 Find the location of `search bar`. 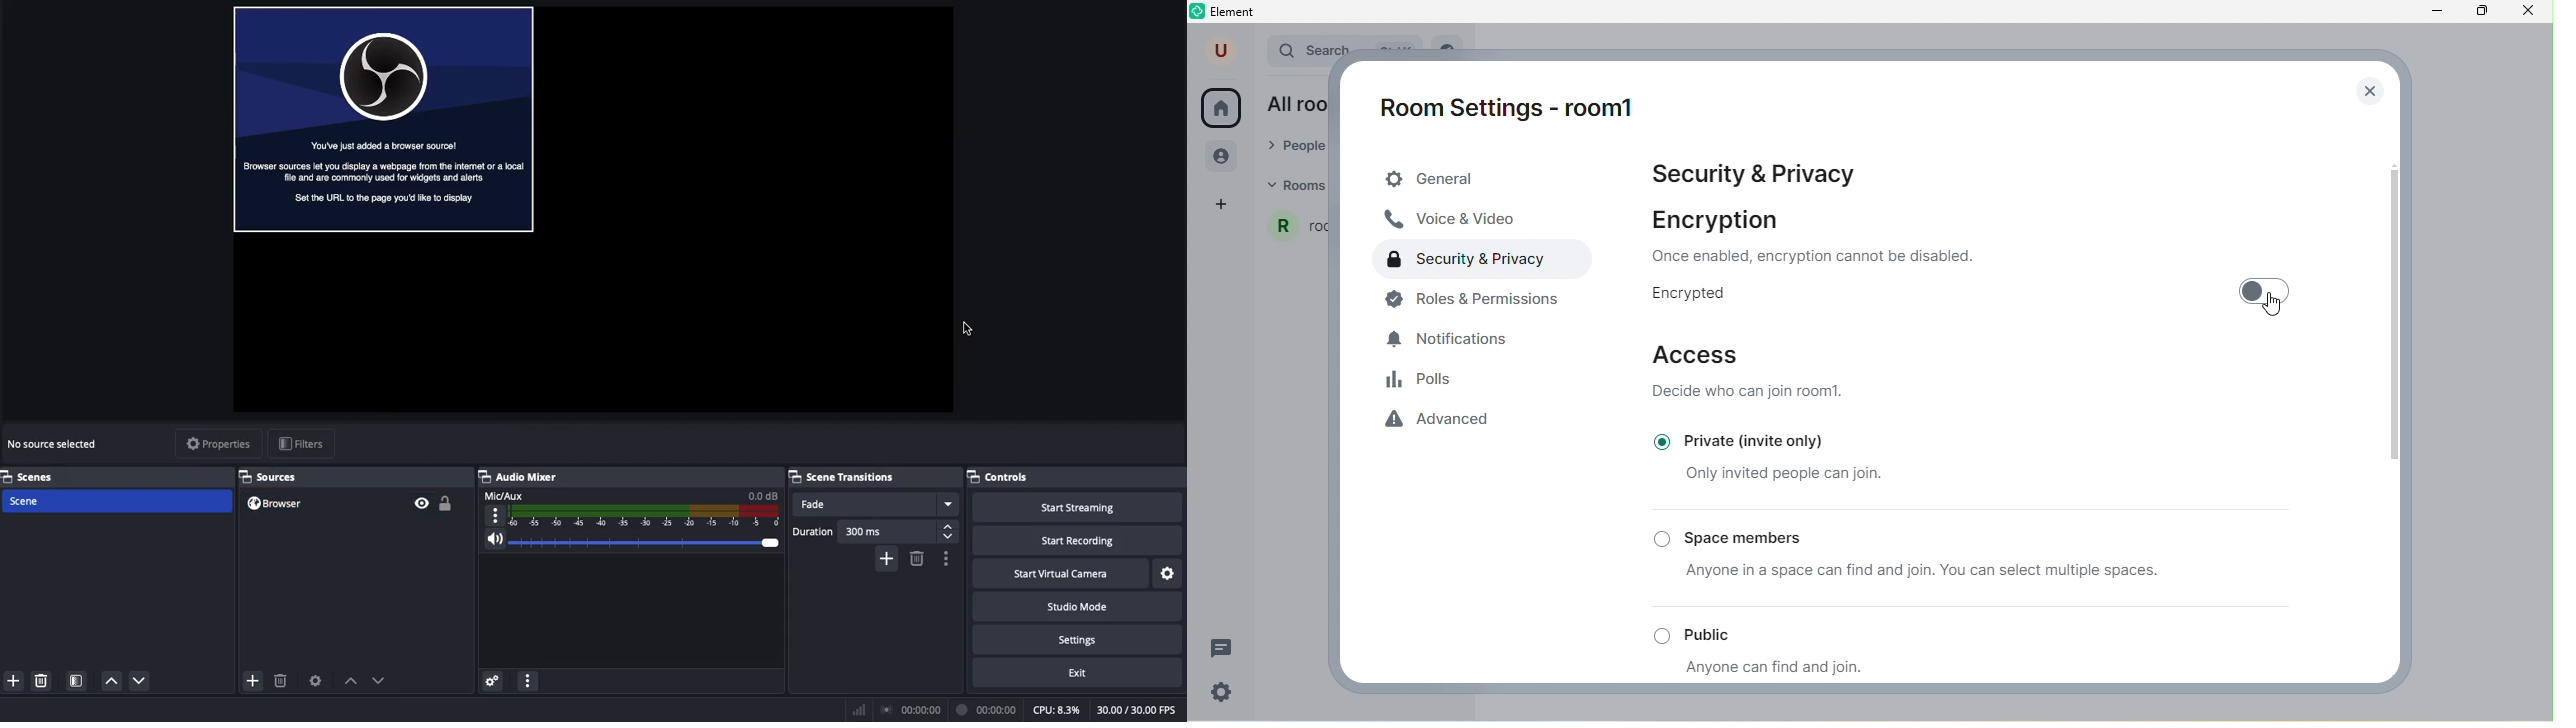

search bar is located at coordinates (1317, 51).